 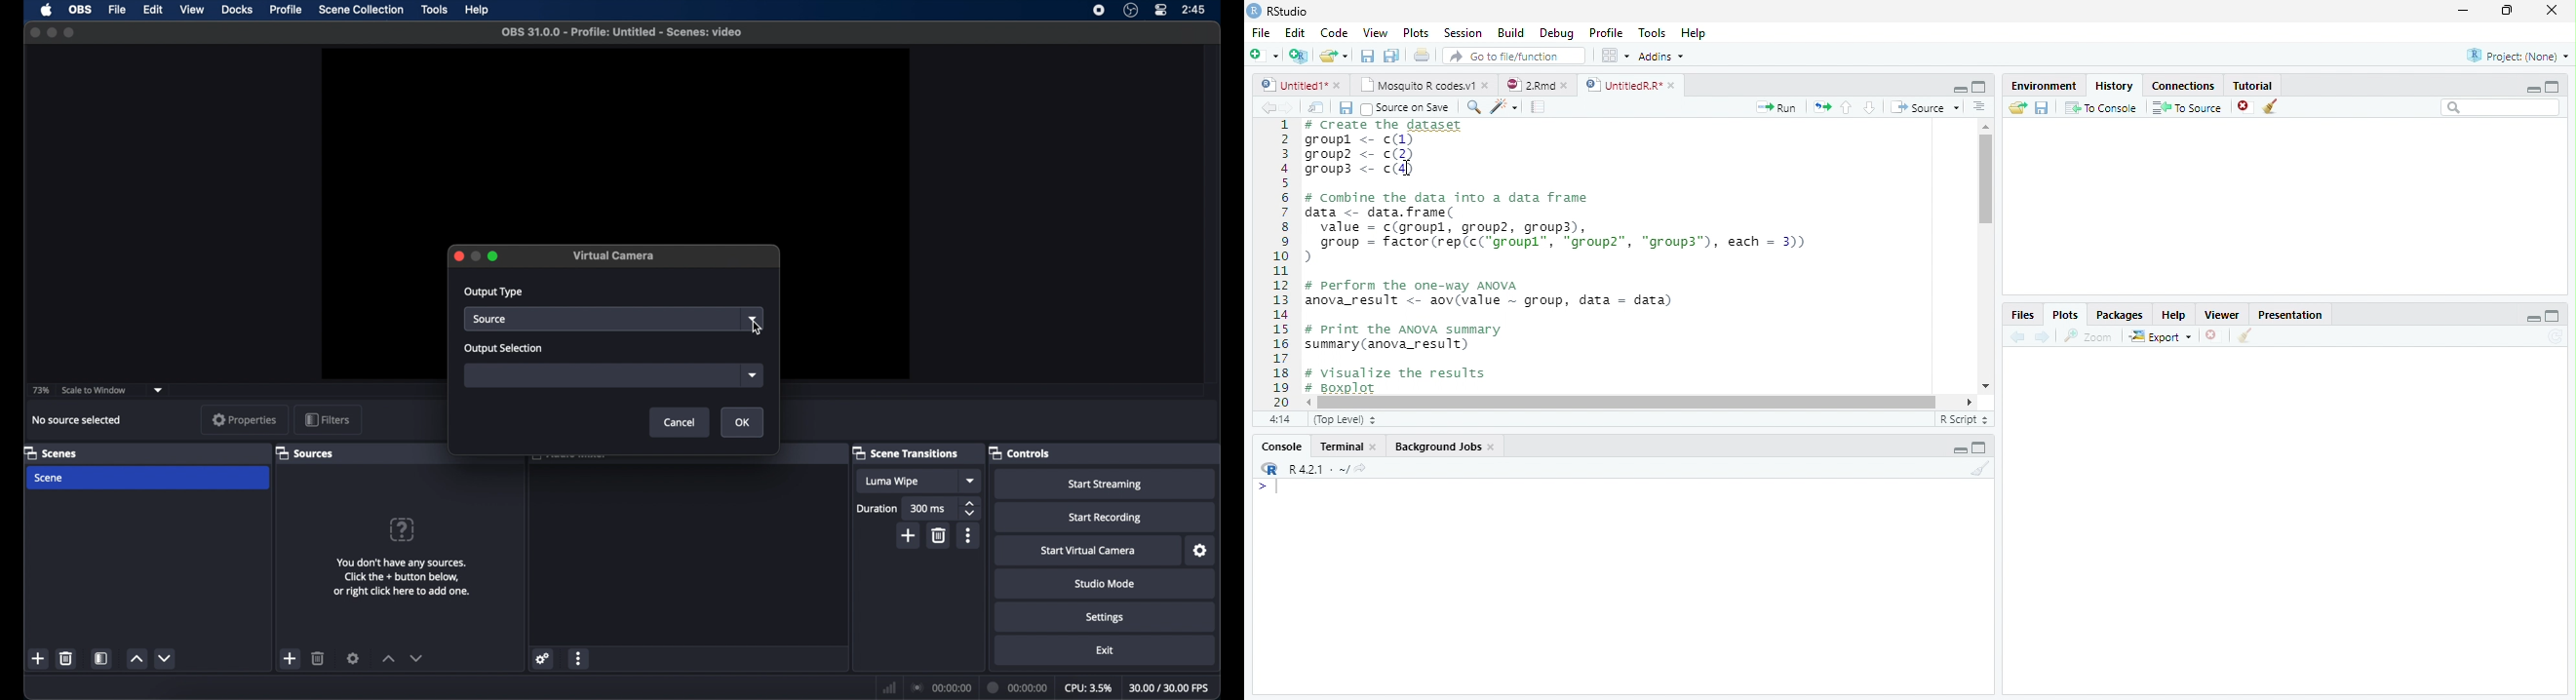 I want to click on Save, so click(x=1369, y=57).